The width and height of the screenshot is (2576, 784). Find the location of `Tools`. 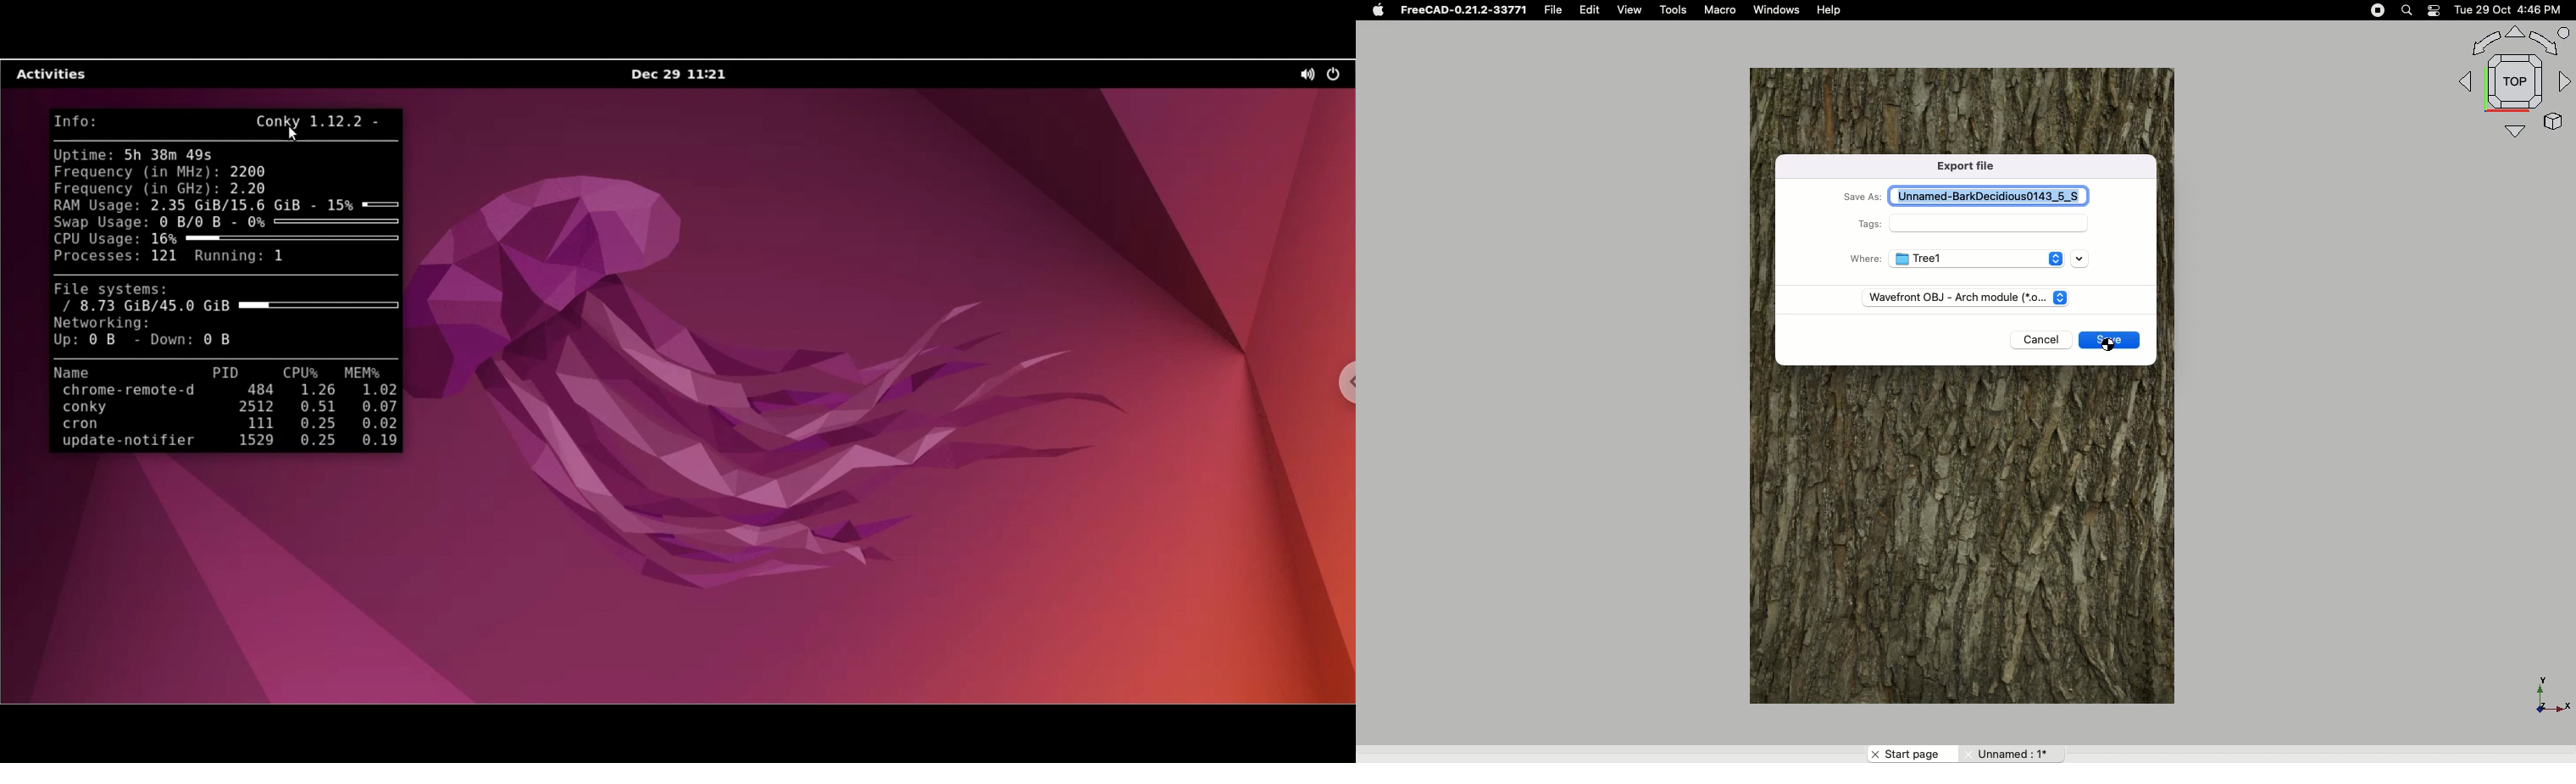

Tools is located at coordinates (1675, 10).